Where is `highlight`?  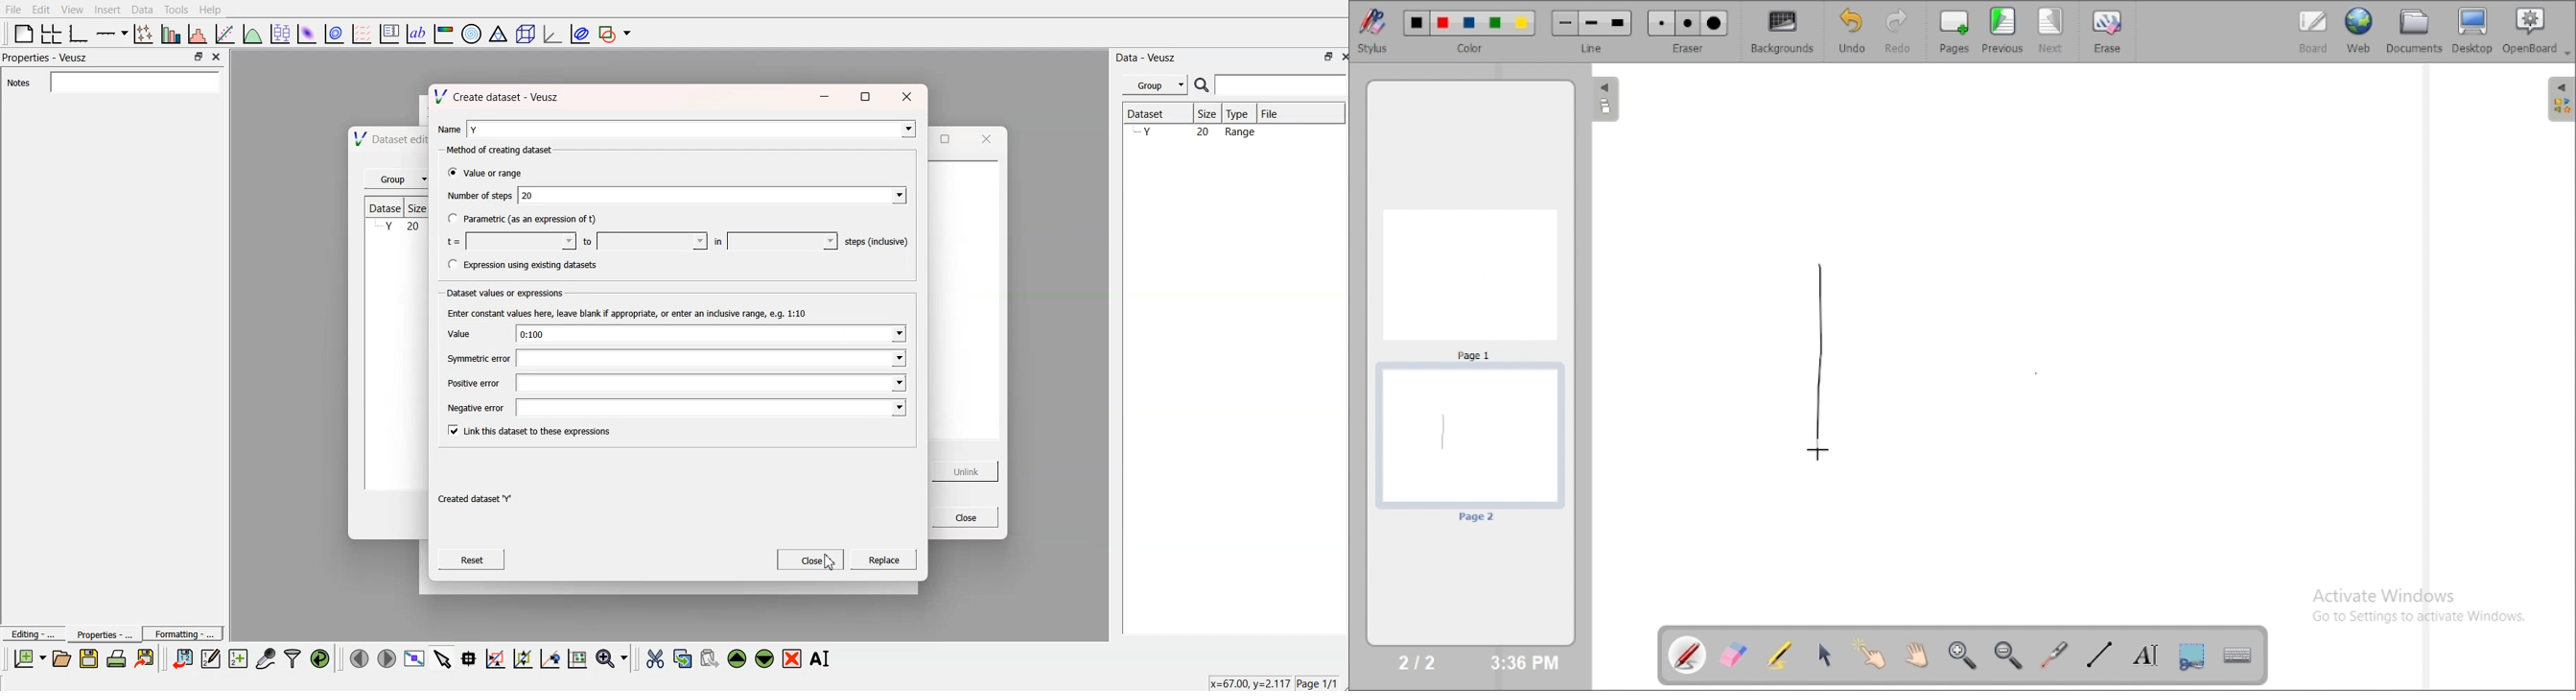 highlight is located at coordinates (1779, 654).